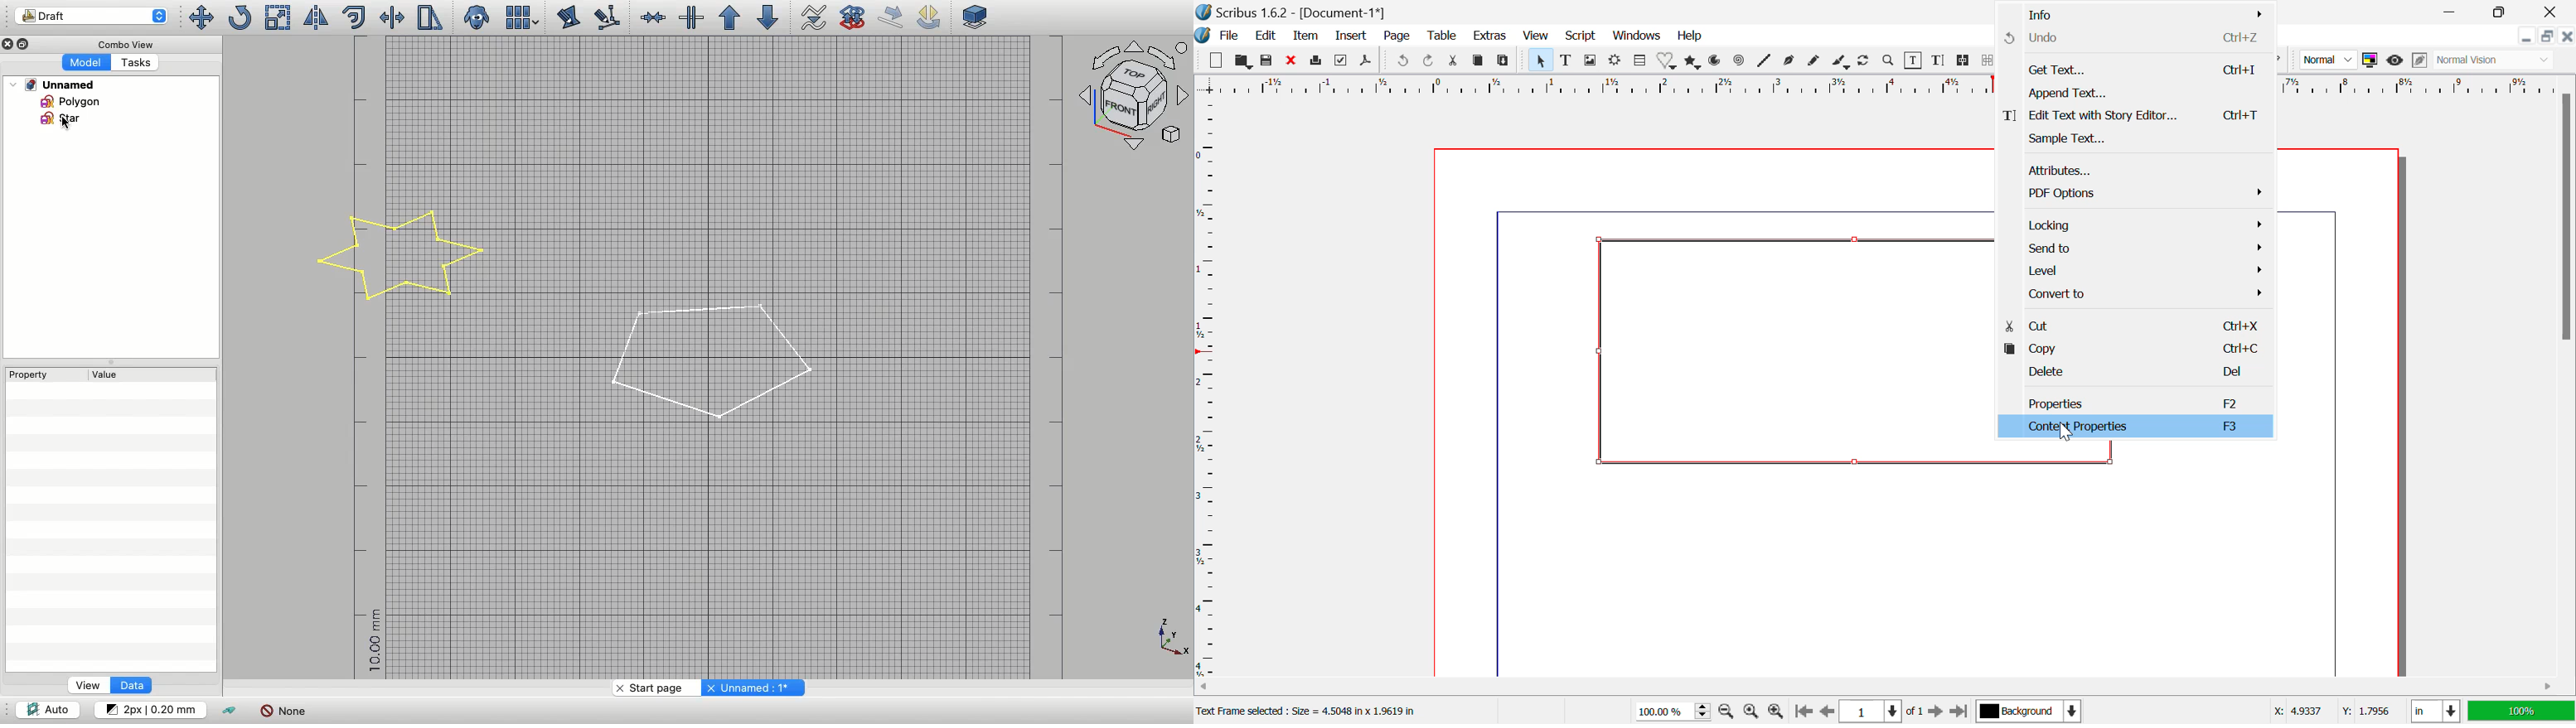  What do you see at coordinates (1958, 710) in the screenshot?
I see `Last Page` at bounding box center [1958, 710].